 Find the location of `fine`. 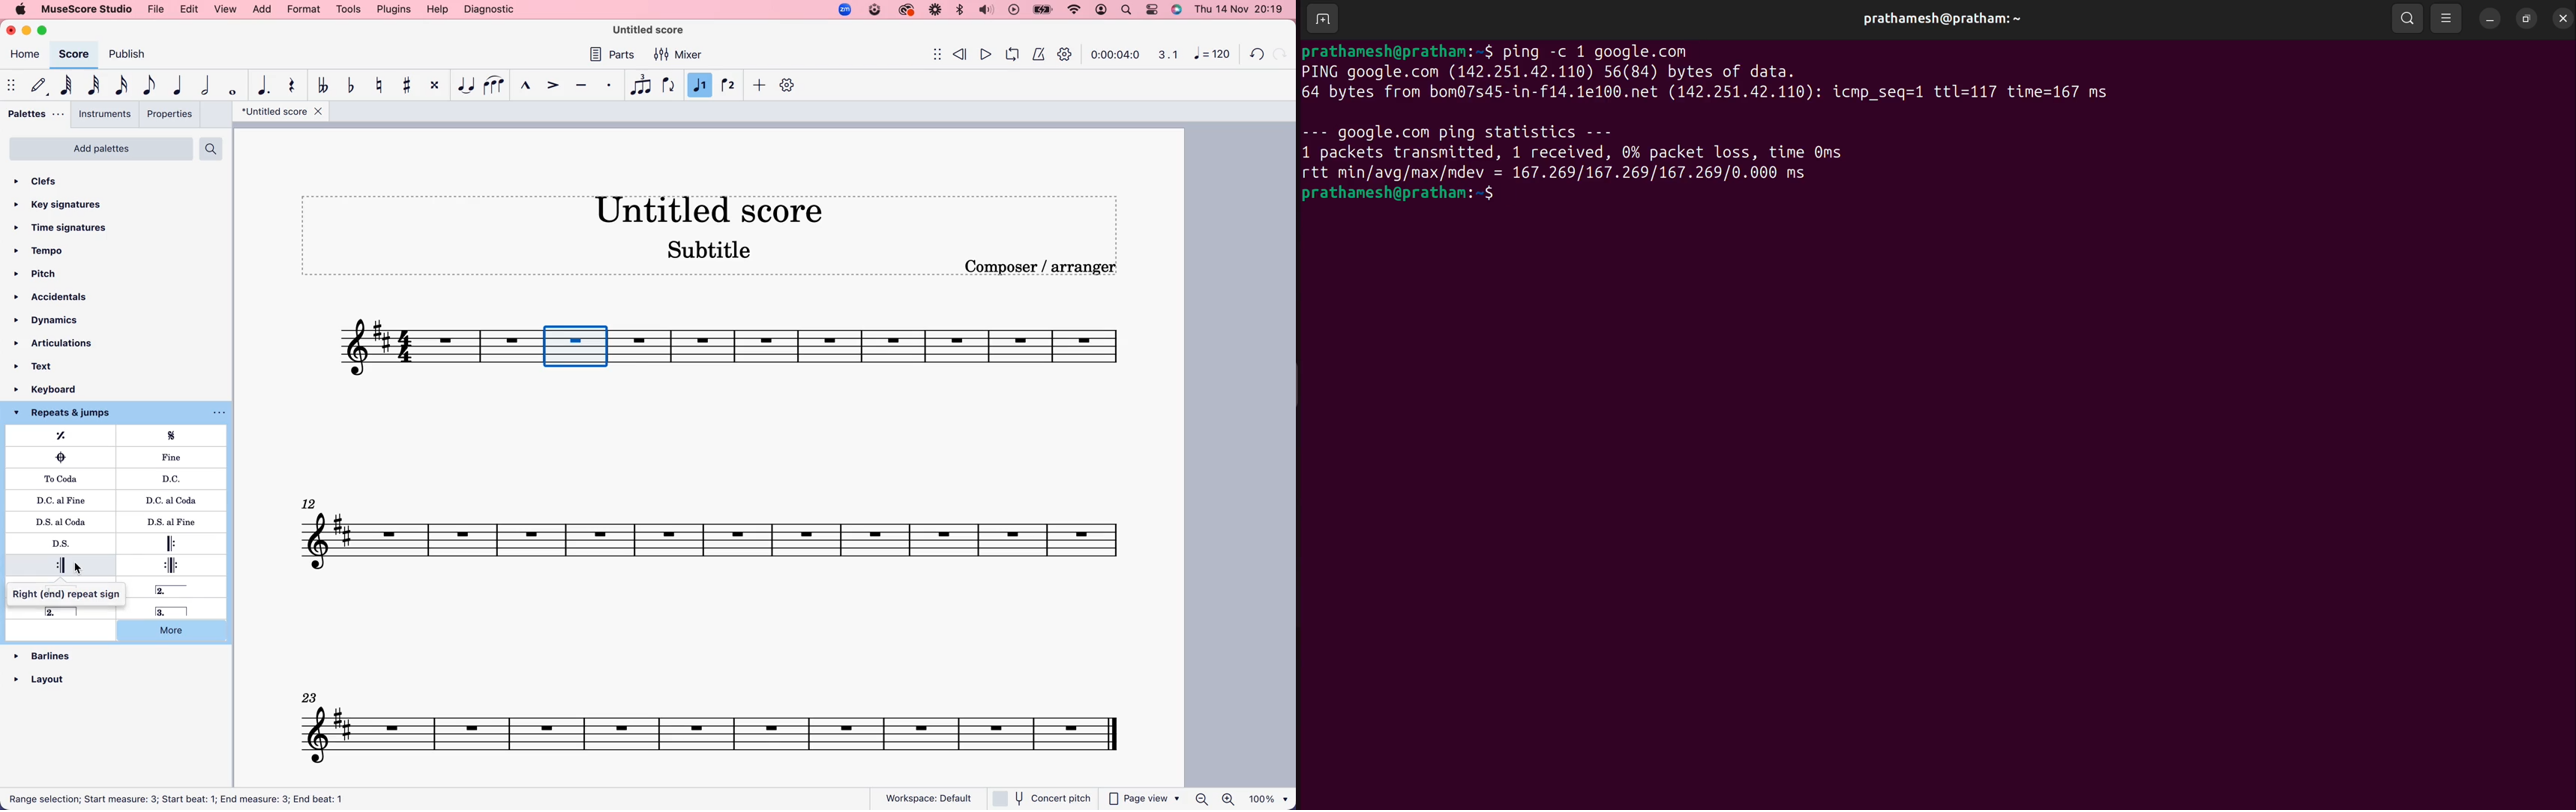

fine is located at coordinates (176, 458).